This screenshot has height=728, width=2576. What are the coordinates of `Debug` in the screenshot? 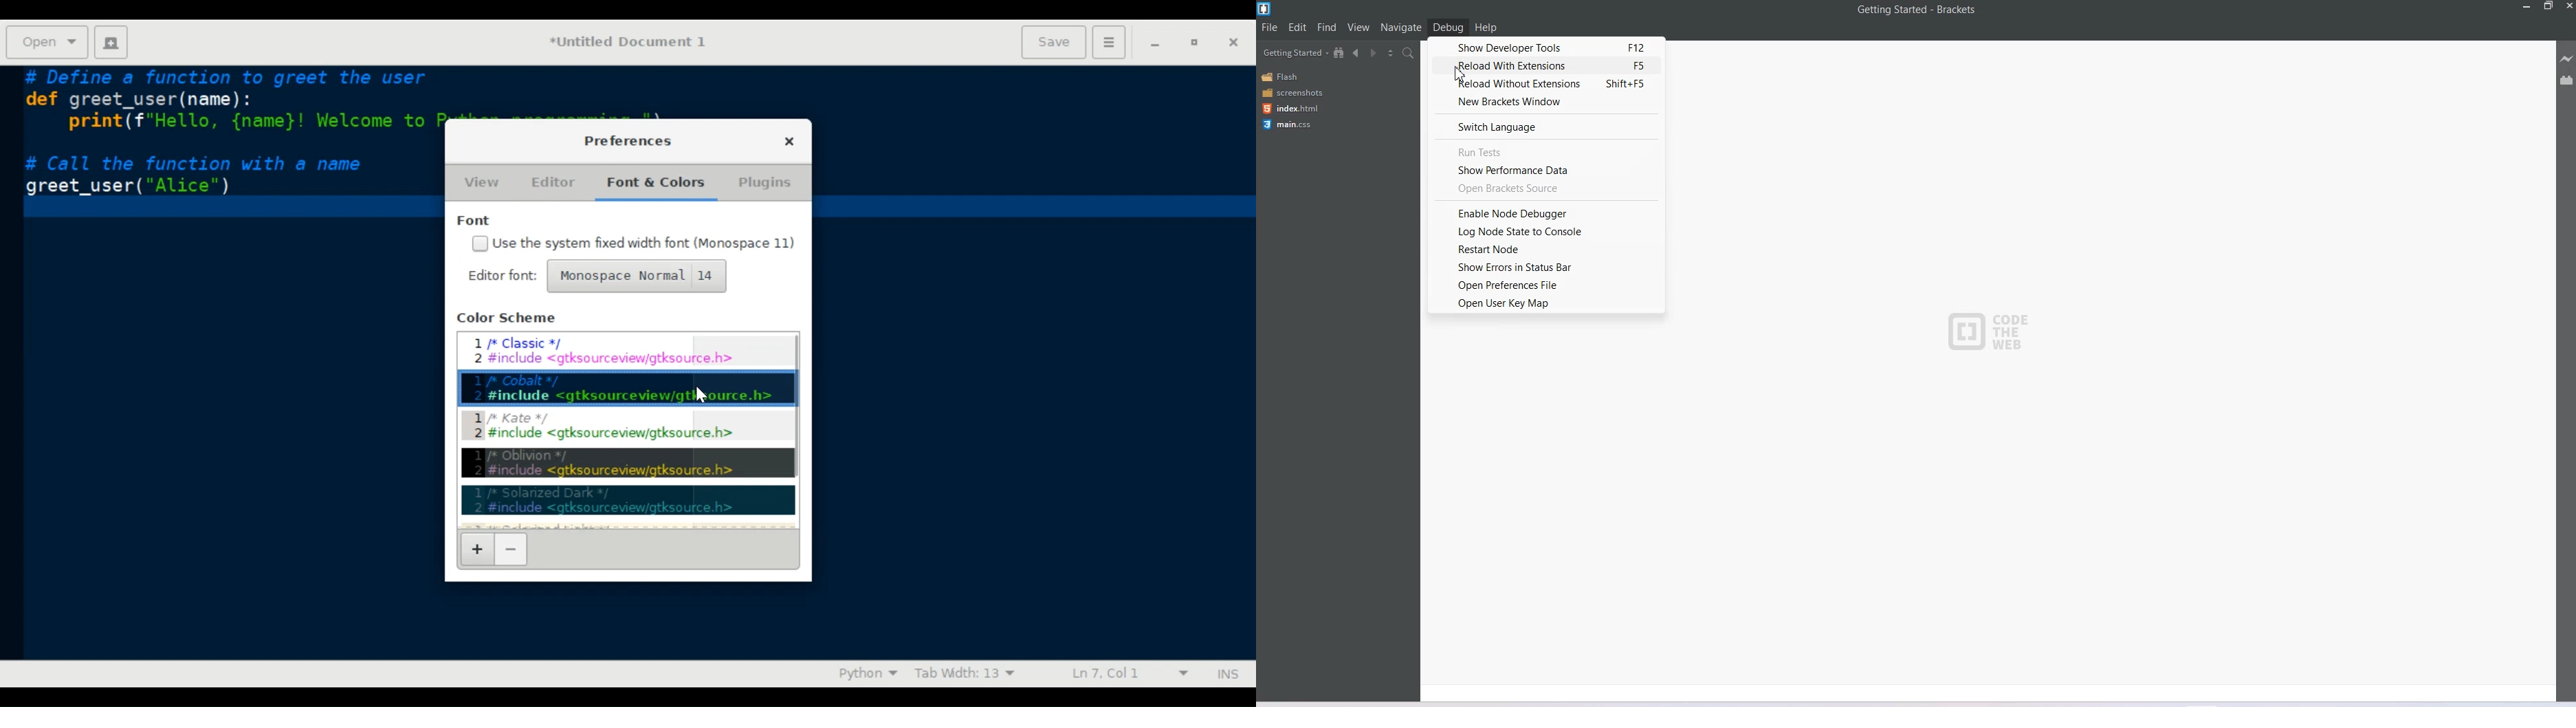 It's located at (1448, 28).